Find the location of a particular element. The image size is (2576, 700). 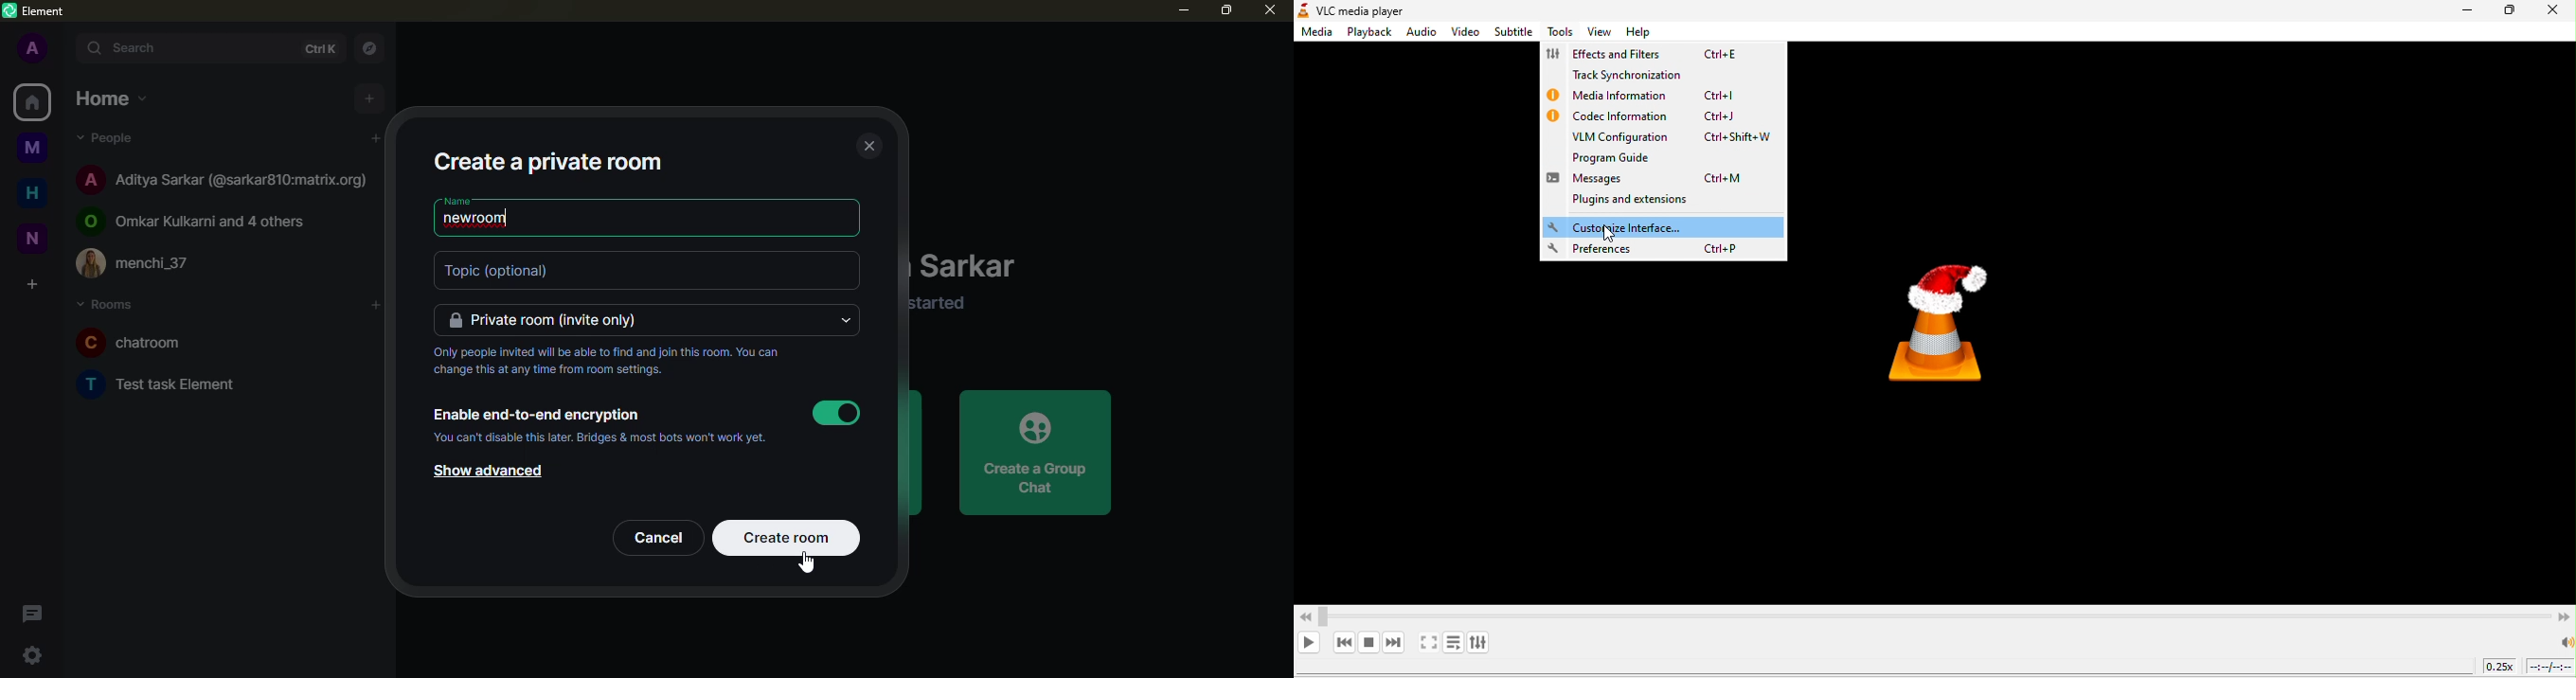

toggle playlist is located at coordinates (1454, 642).